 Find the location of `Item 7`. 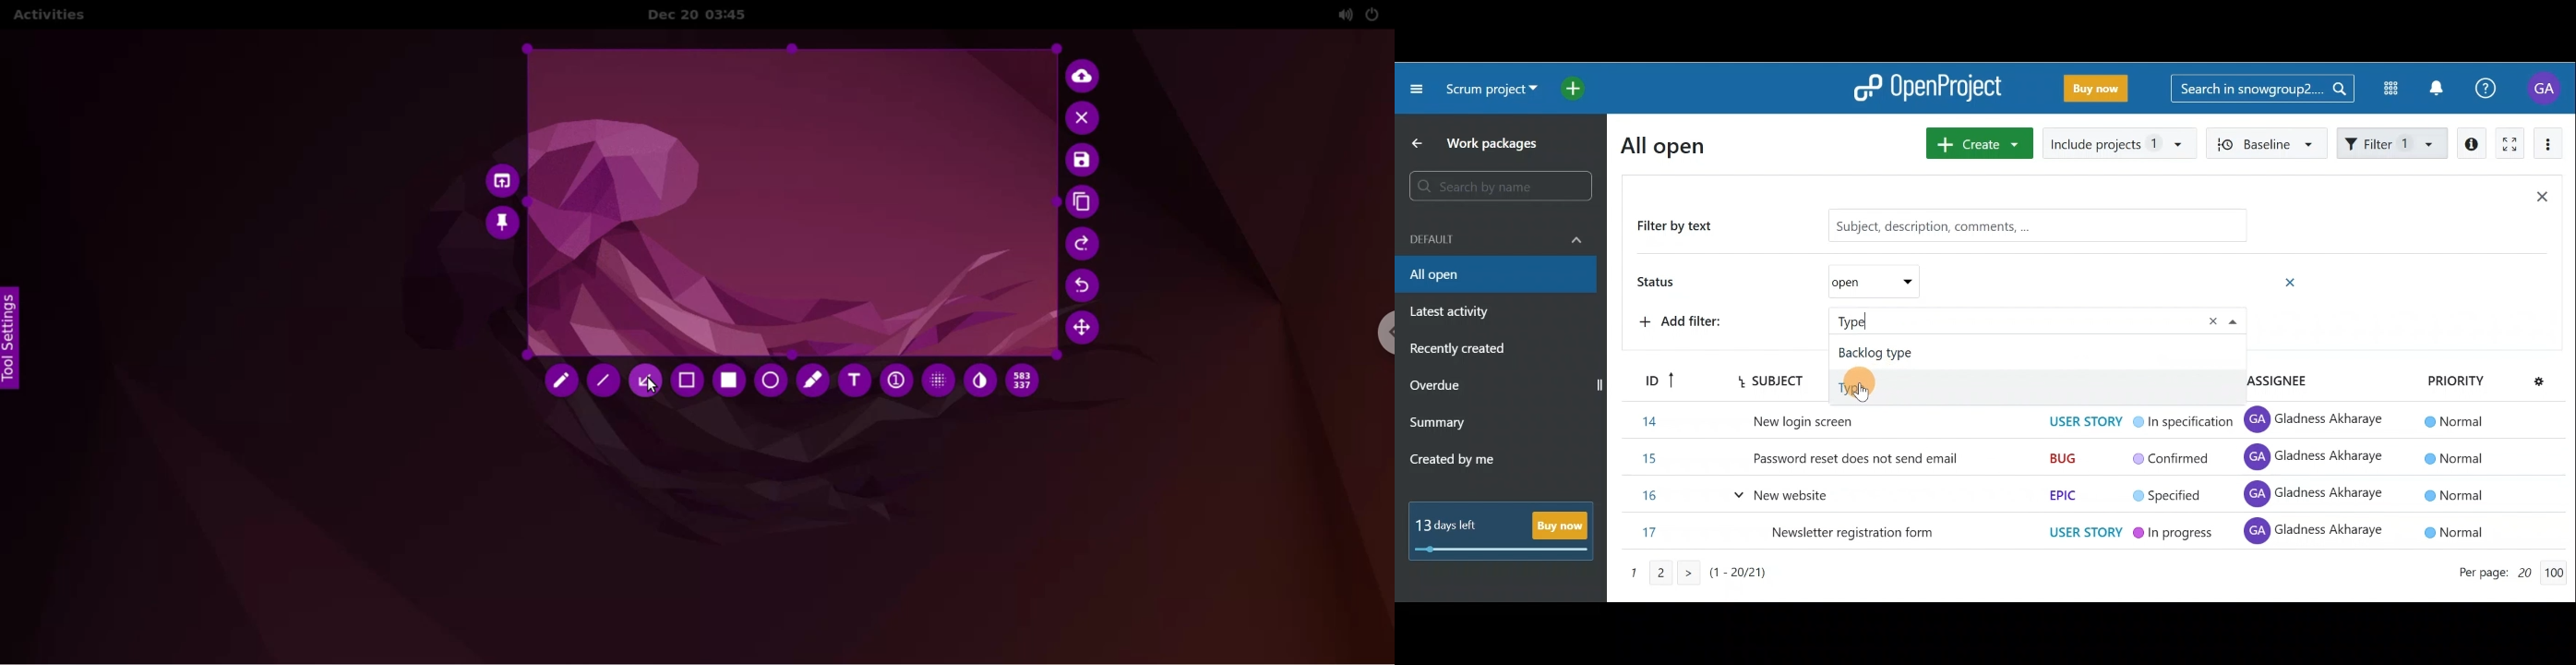

Item 7 is located at coordinates (2054, 461).